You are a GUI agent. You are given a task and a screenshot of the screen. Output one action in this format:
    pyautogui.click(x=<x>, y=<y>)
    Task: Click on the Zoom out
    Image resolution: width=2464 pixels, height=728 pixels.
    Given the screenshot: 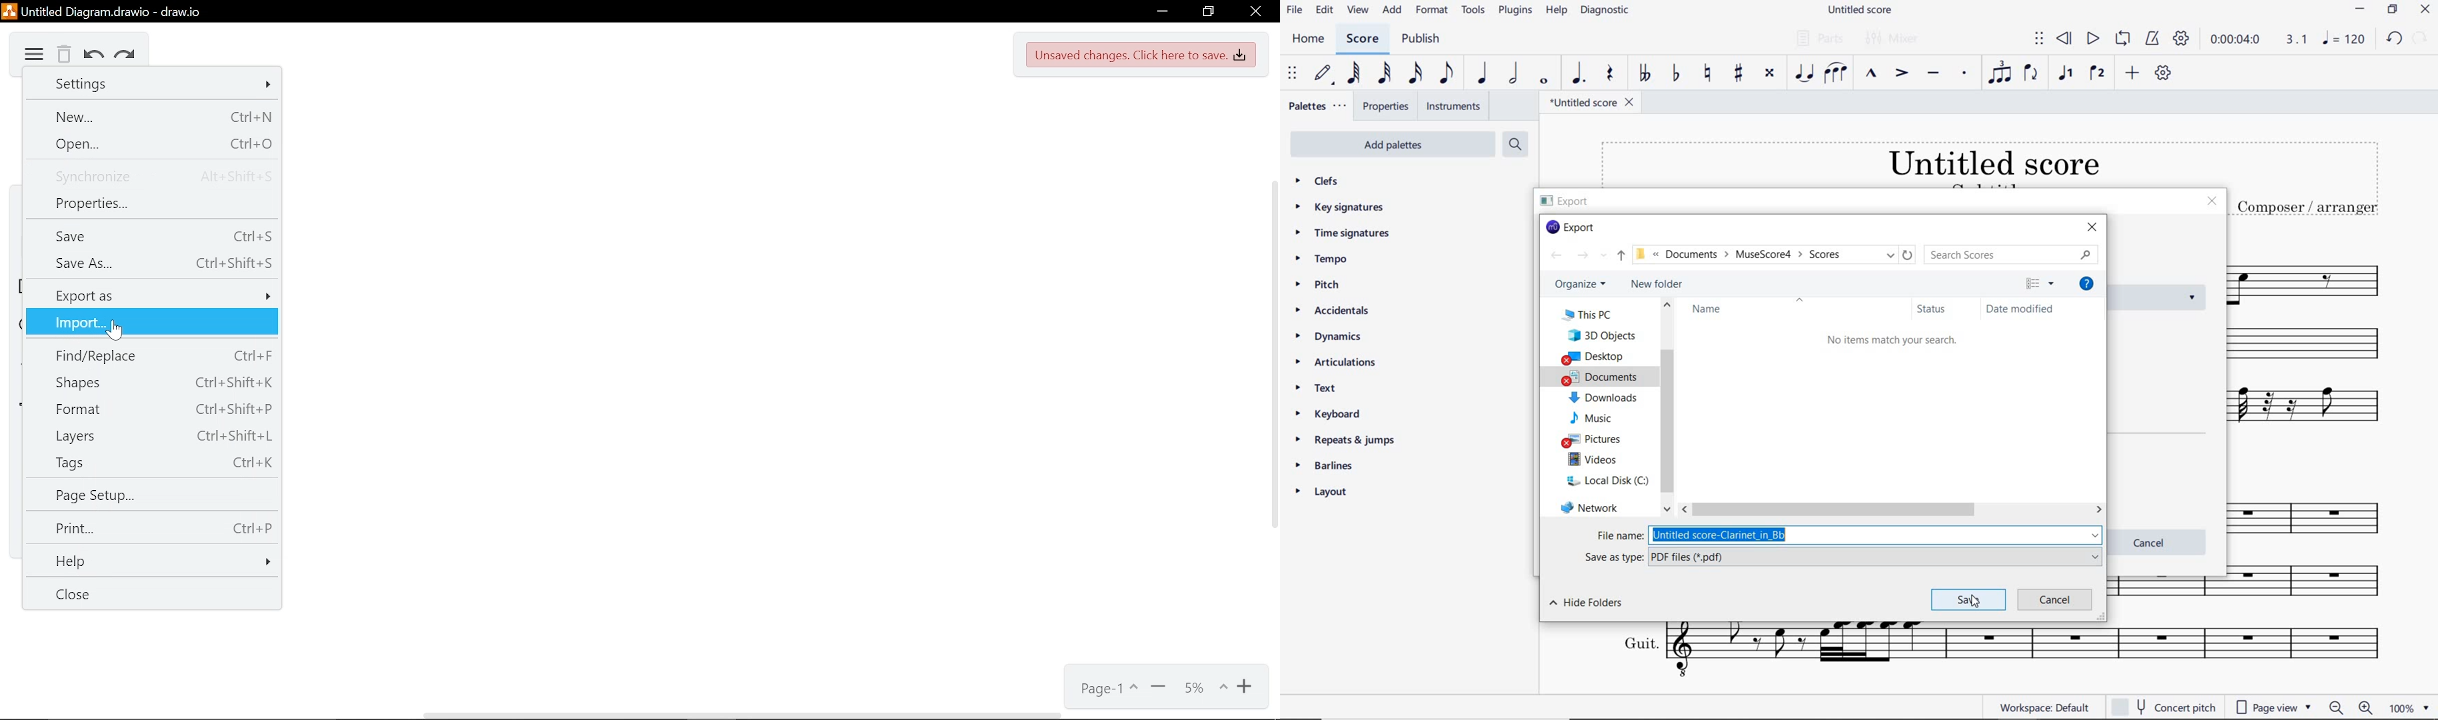 What is the action you would take?
    pyautogui.click(x=1158, y=685)
    